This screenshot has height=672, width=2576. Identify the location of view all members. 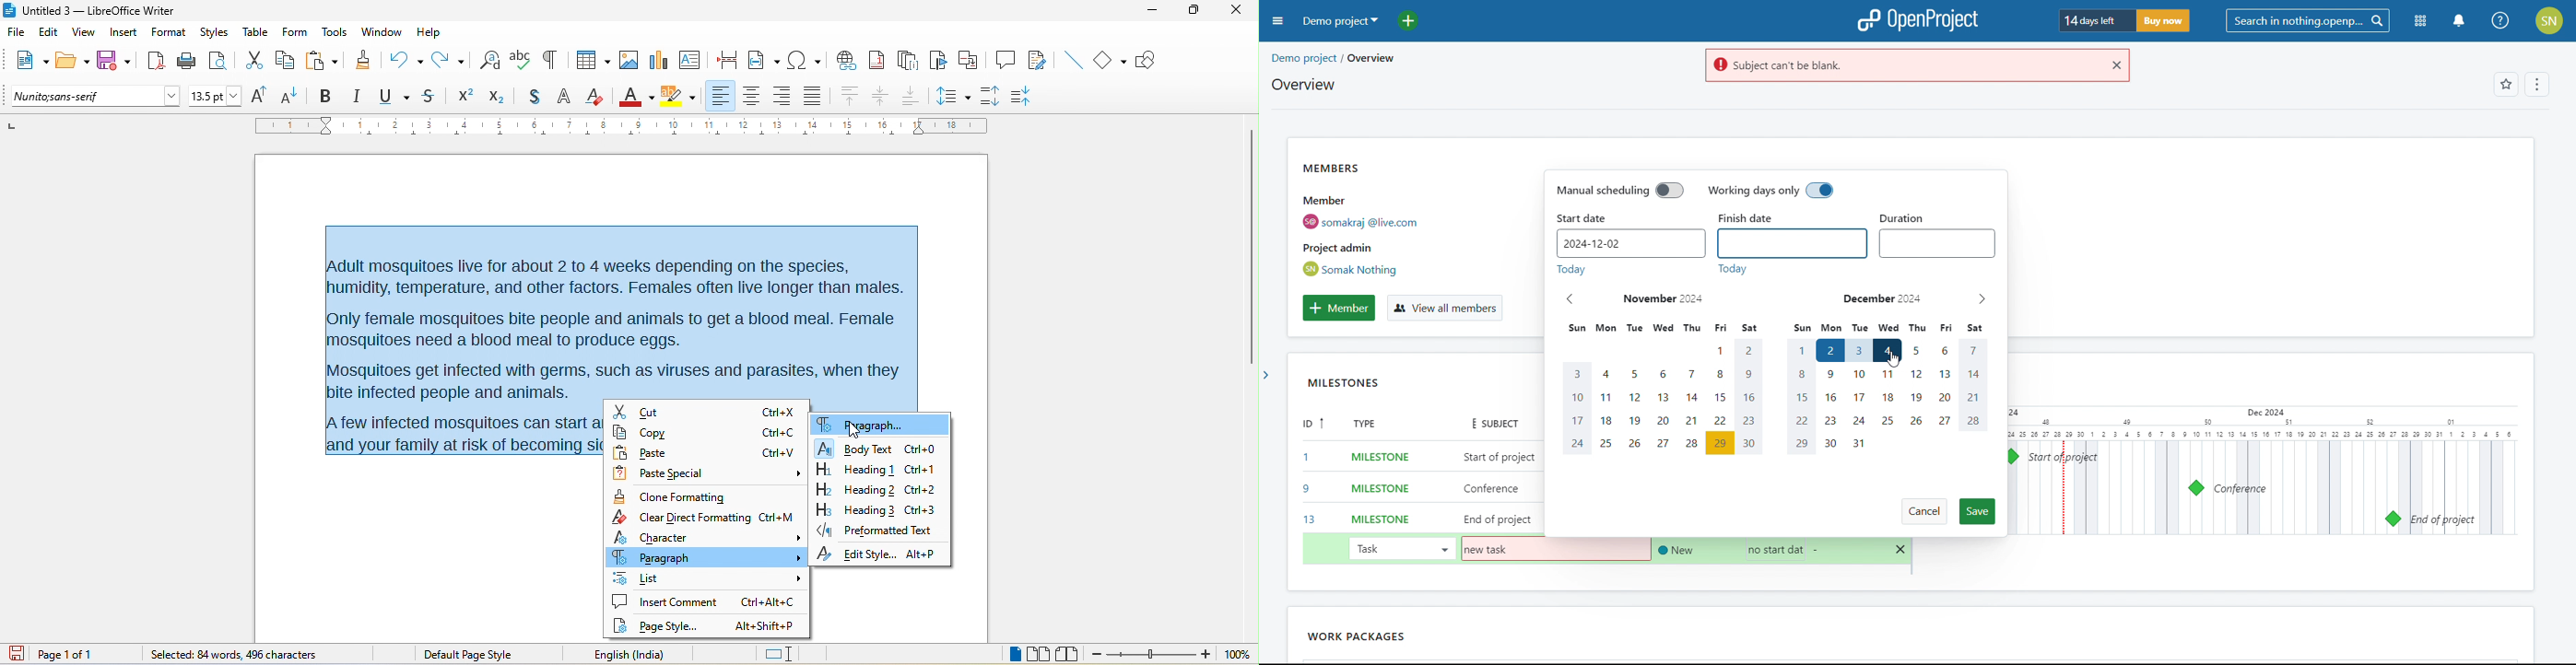
(1444, 309).